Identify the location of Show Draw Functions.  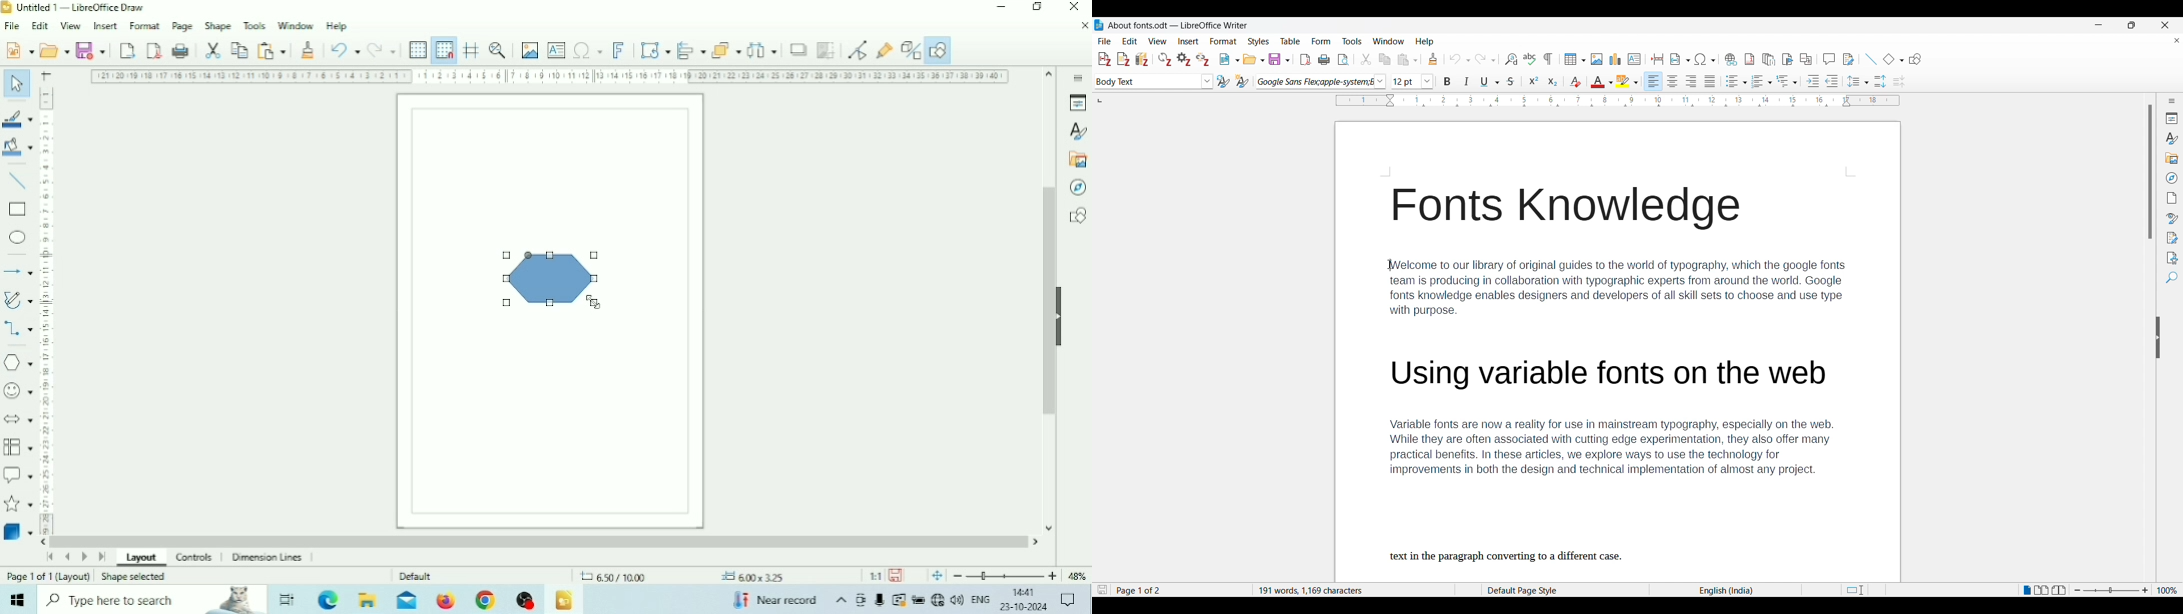
(938, 50).